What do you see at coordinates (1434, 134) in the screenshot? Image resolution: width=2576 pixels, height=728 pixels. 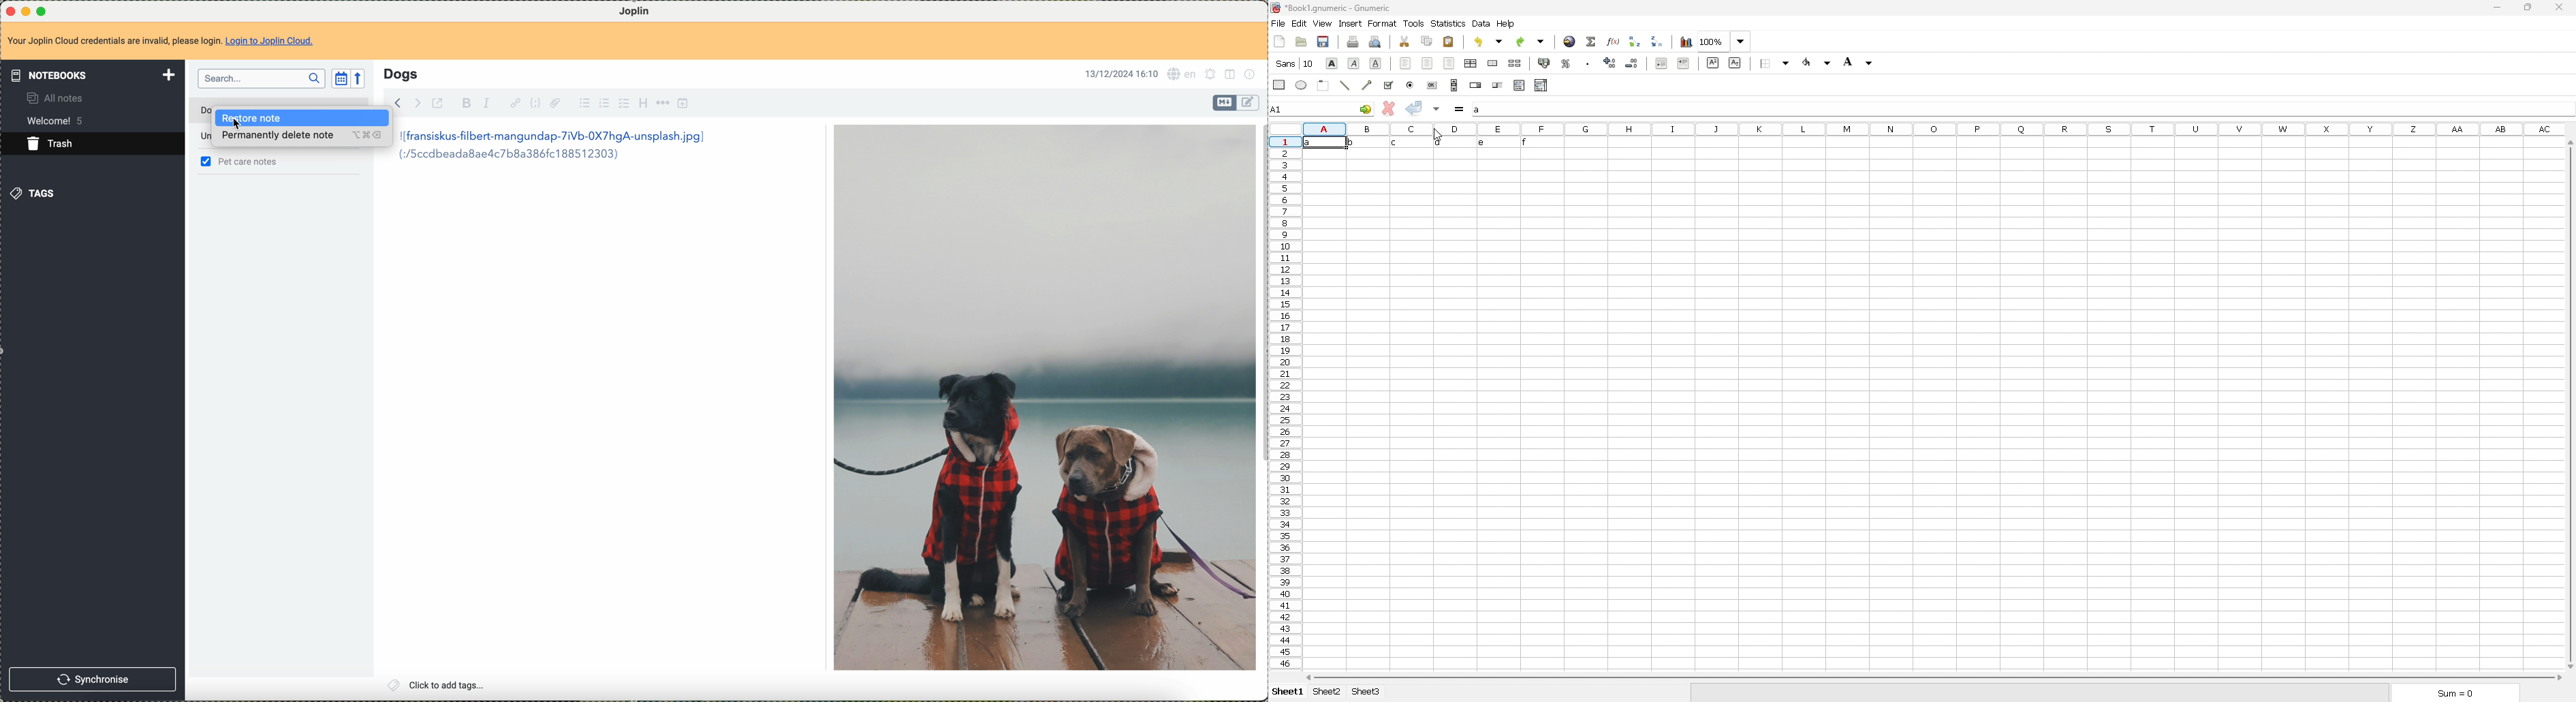 I see `cursor` at bounding box center [1434, 134].